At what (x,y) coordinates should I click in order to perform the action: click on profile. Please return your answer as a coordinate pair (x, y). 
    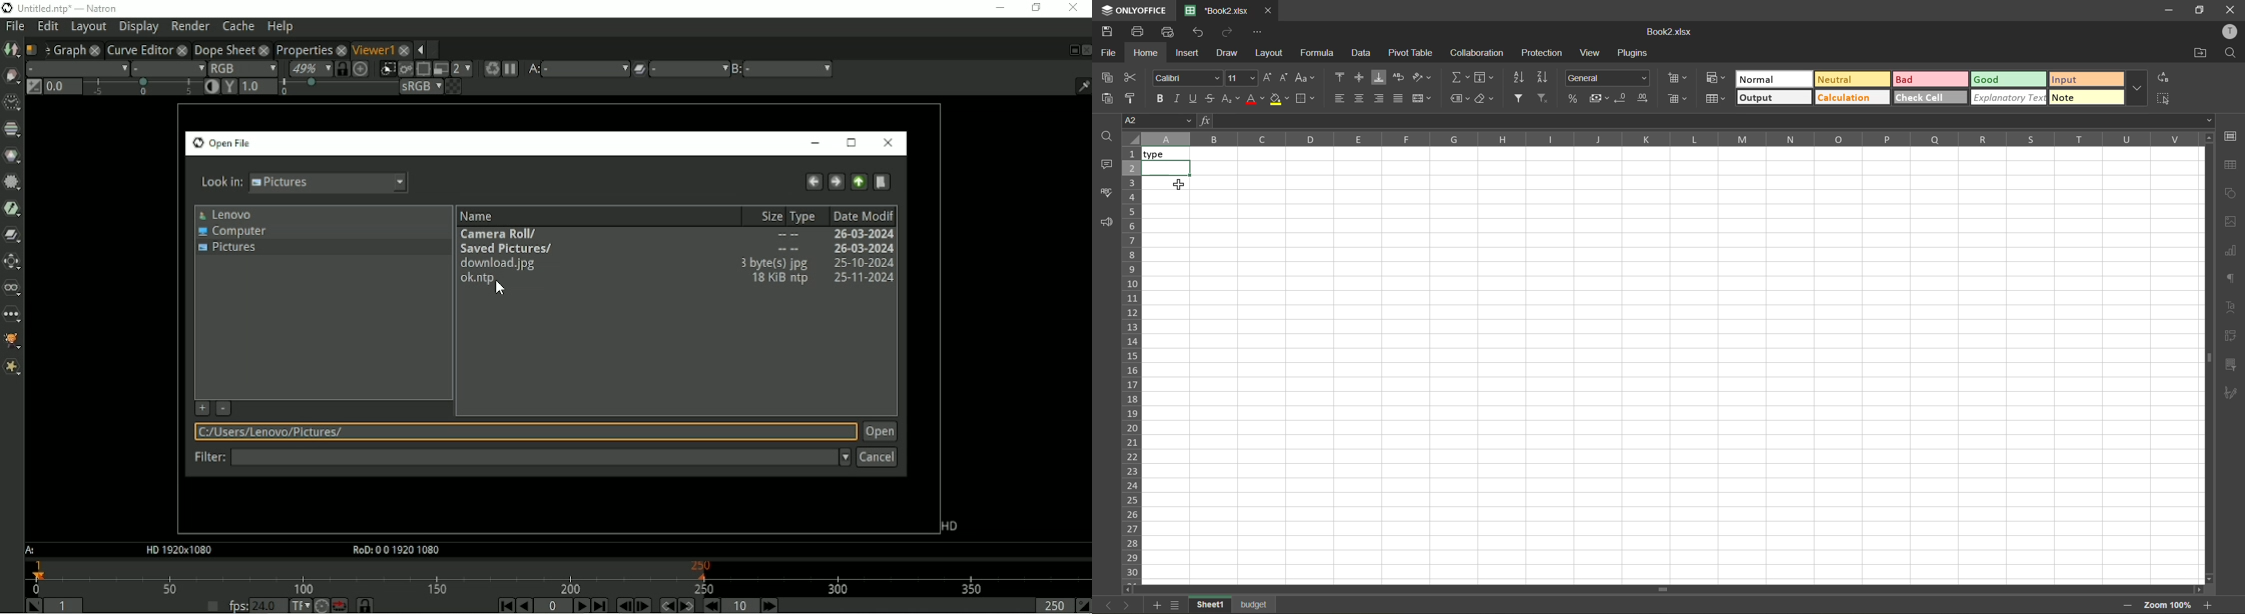
    Looking at the image, I should click on (2230, 31).